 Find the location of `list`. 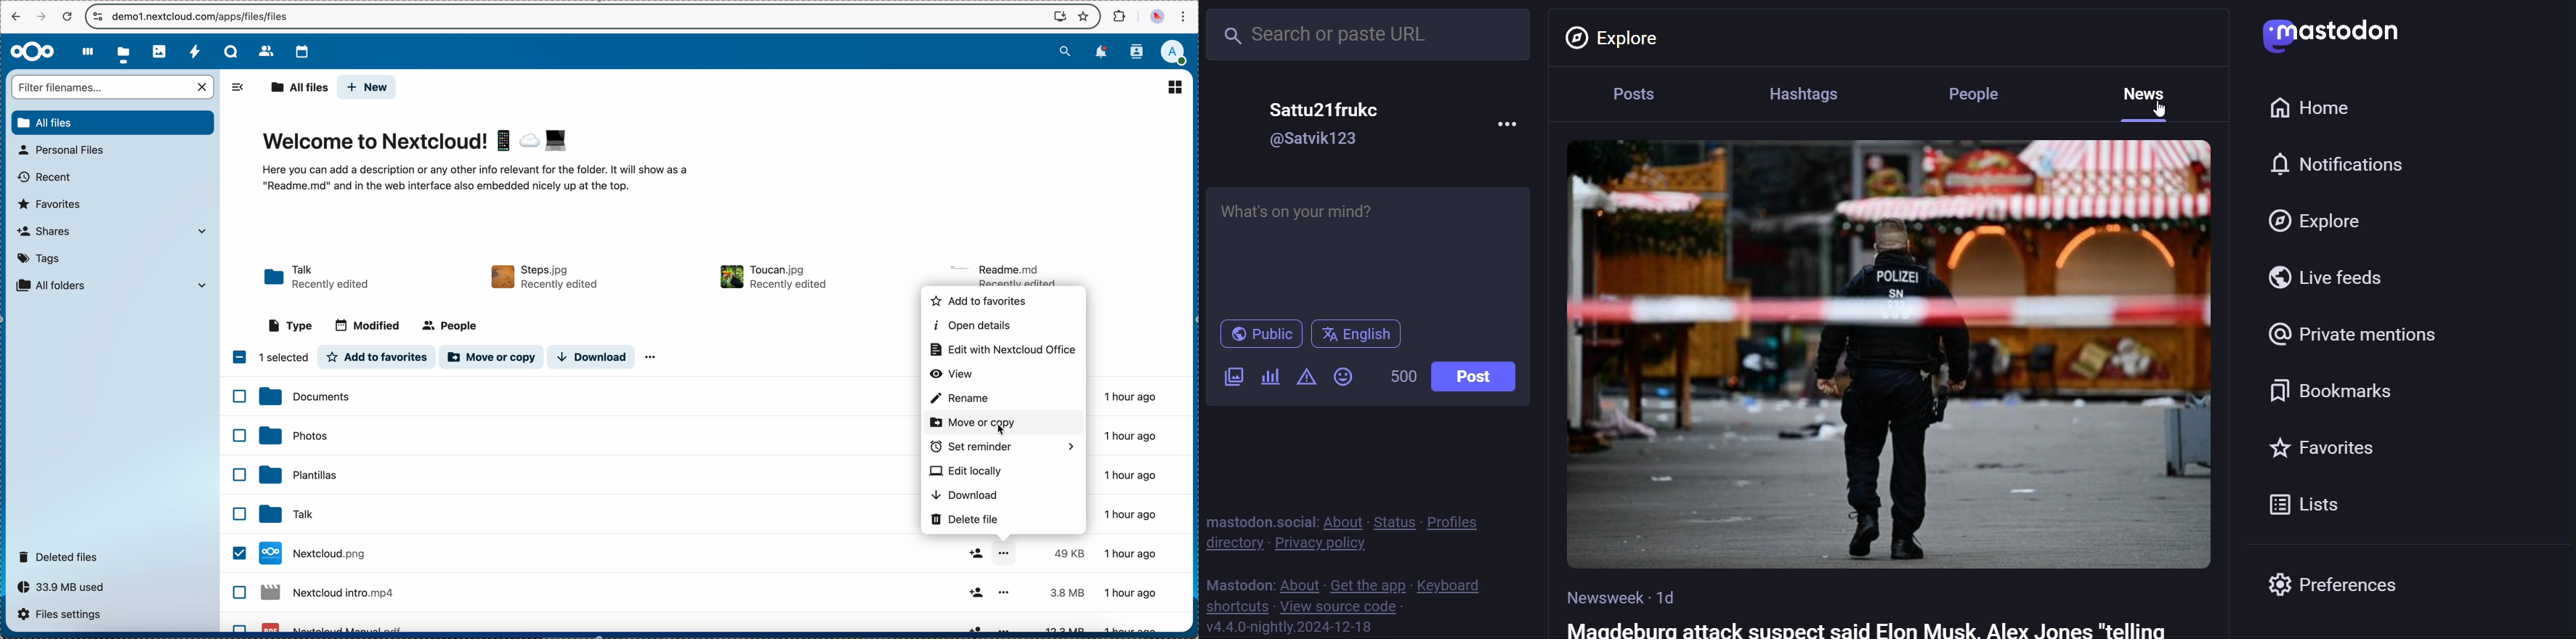

list is located at coordinates (2306, 504).